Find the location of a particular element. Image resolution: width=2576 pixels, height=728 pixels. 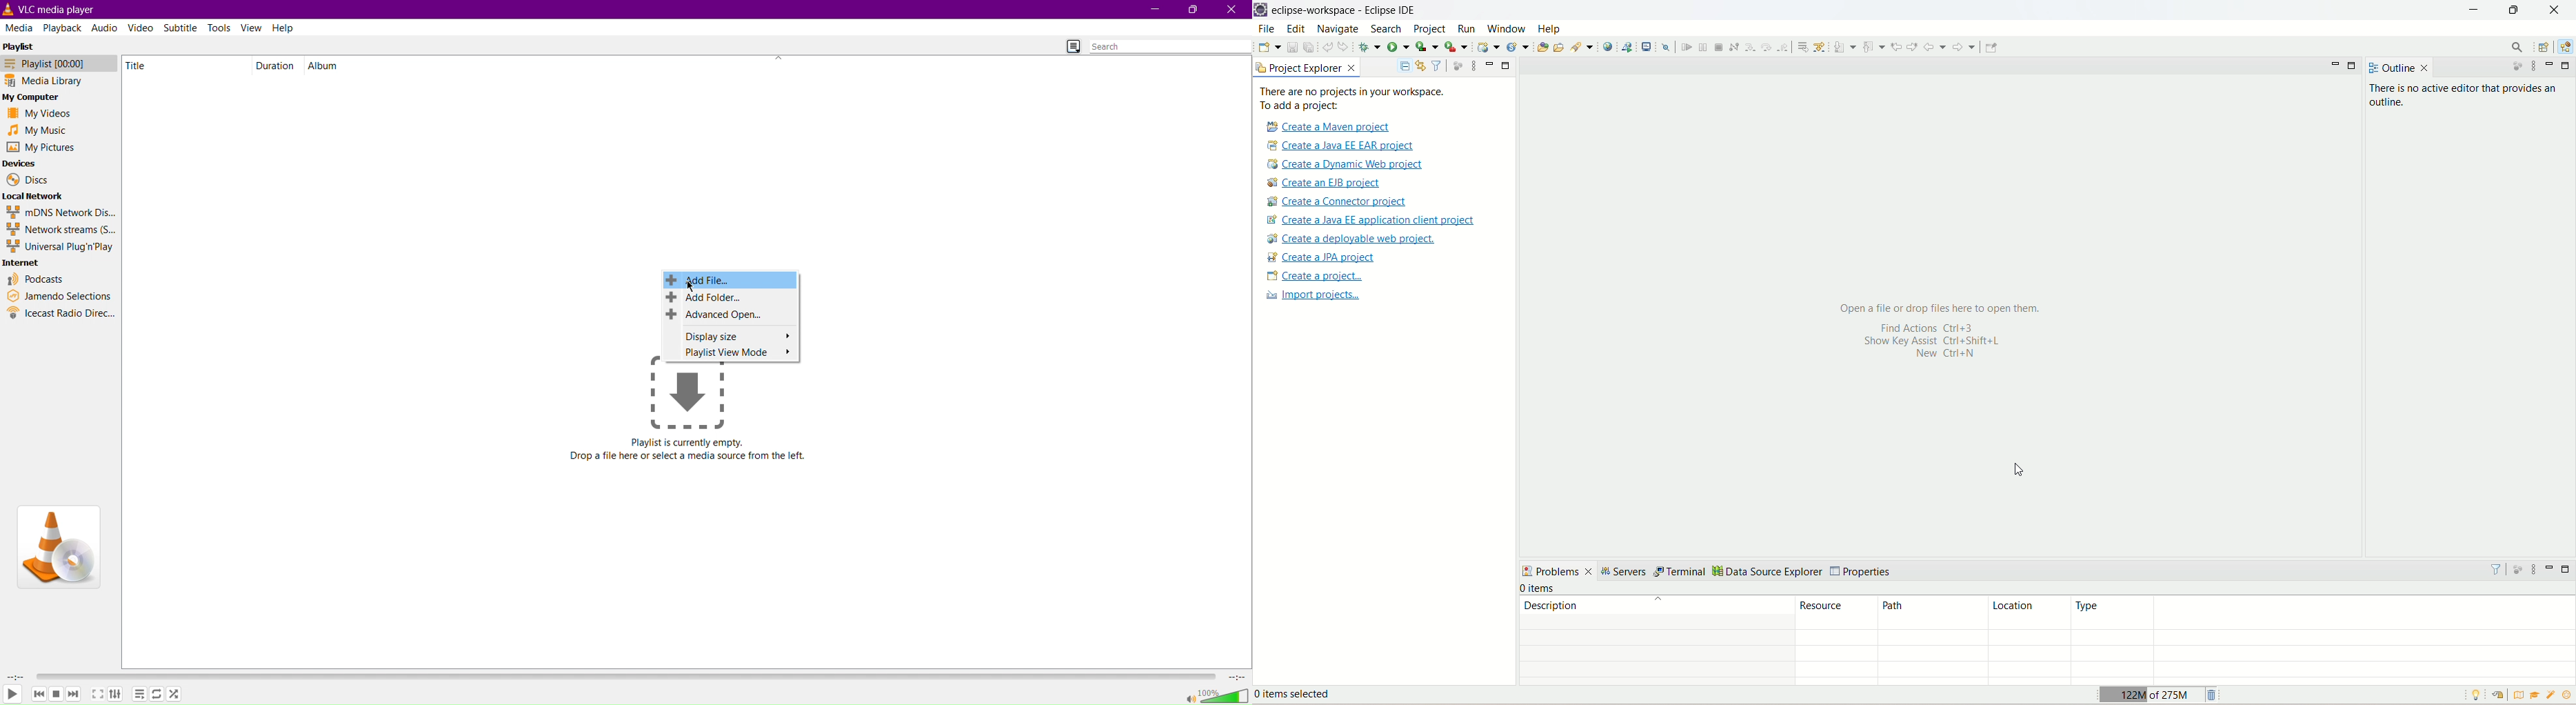

Album is located at coordinates (327, 65).